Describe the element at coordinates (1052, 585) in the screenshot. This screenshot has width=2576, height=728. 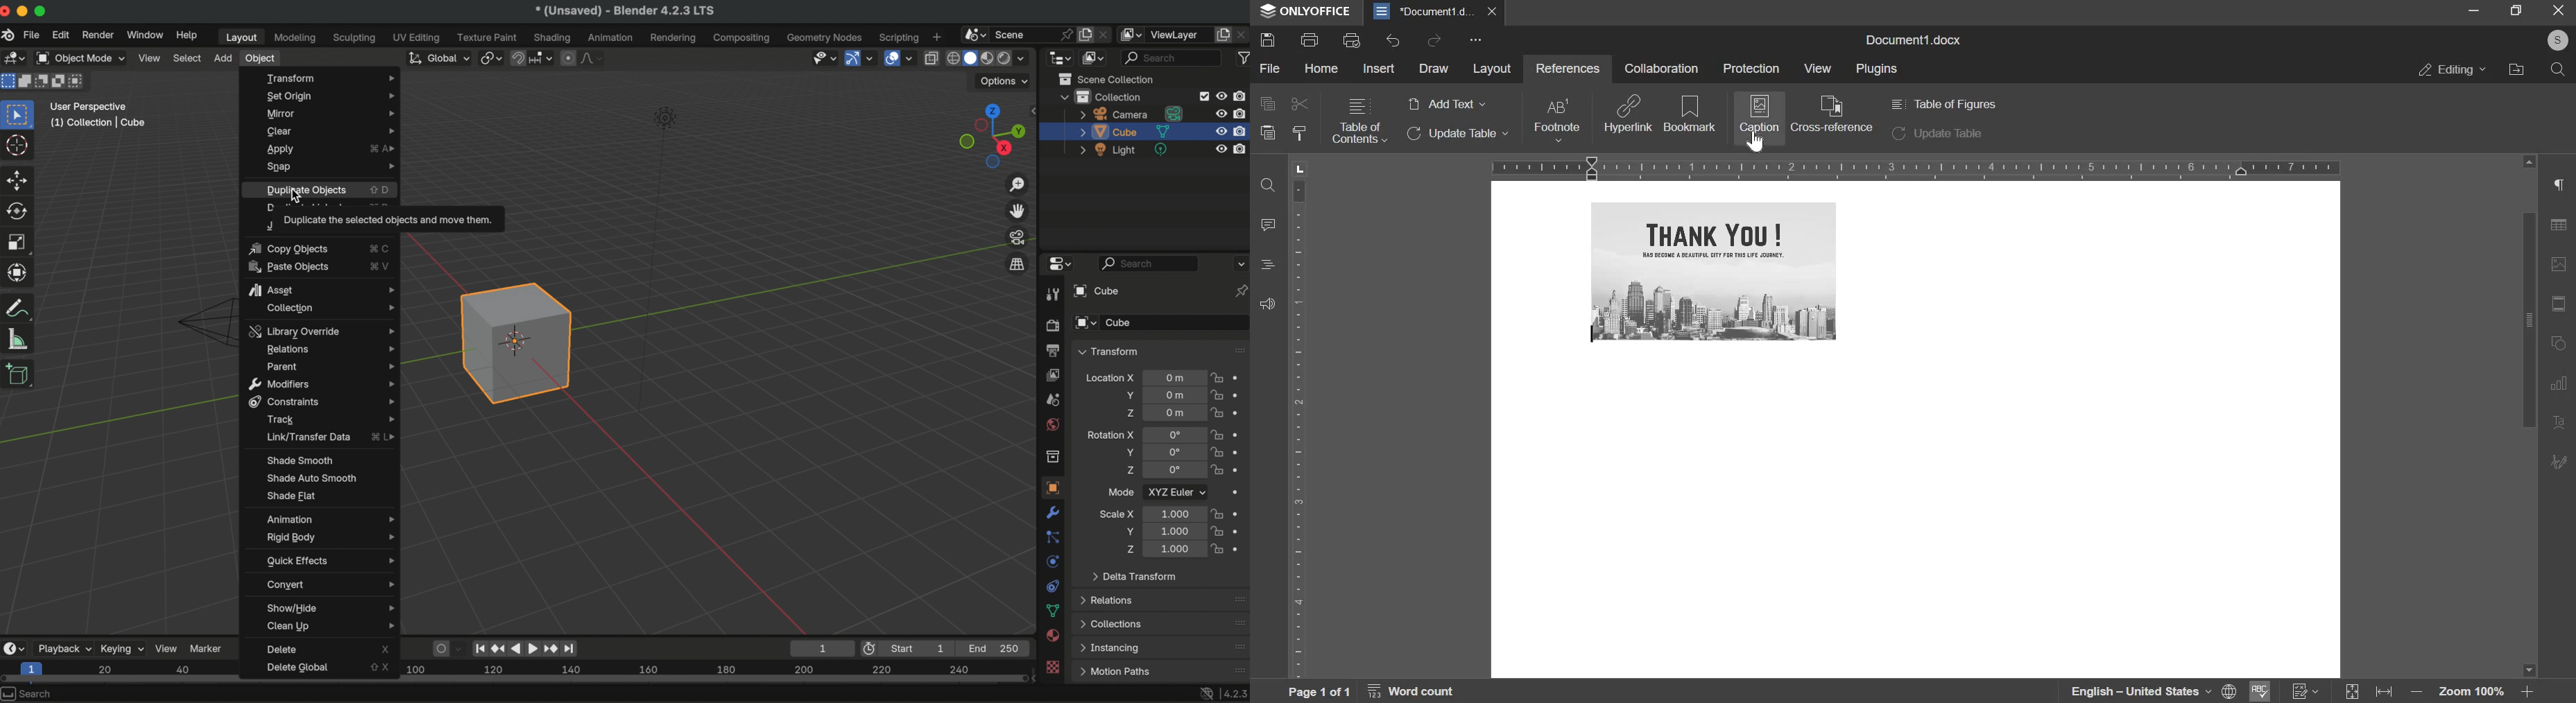
I see `contraints` at that location.